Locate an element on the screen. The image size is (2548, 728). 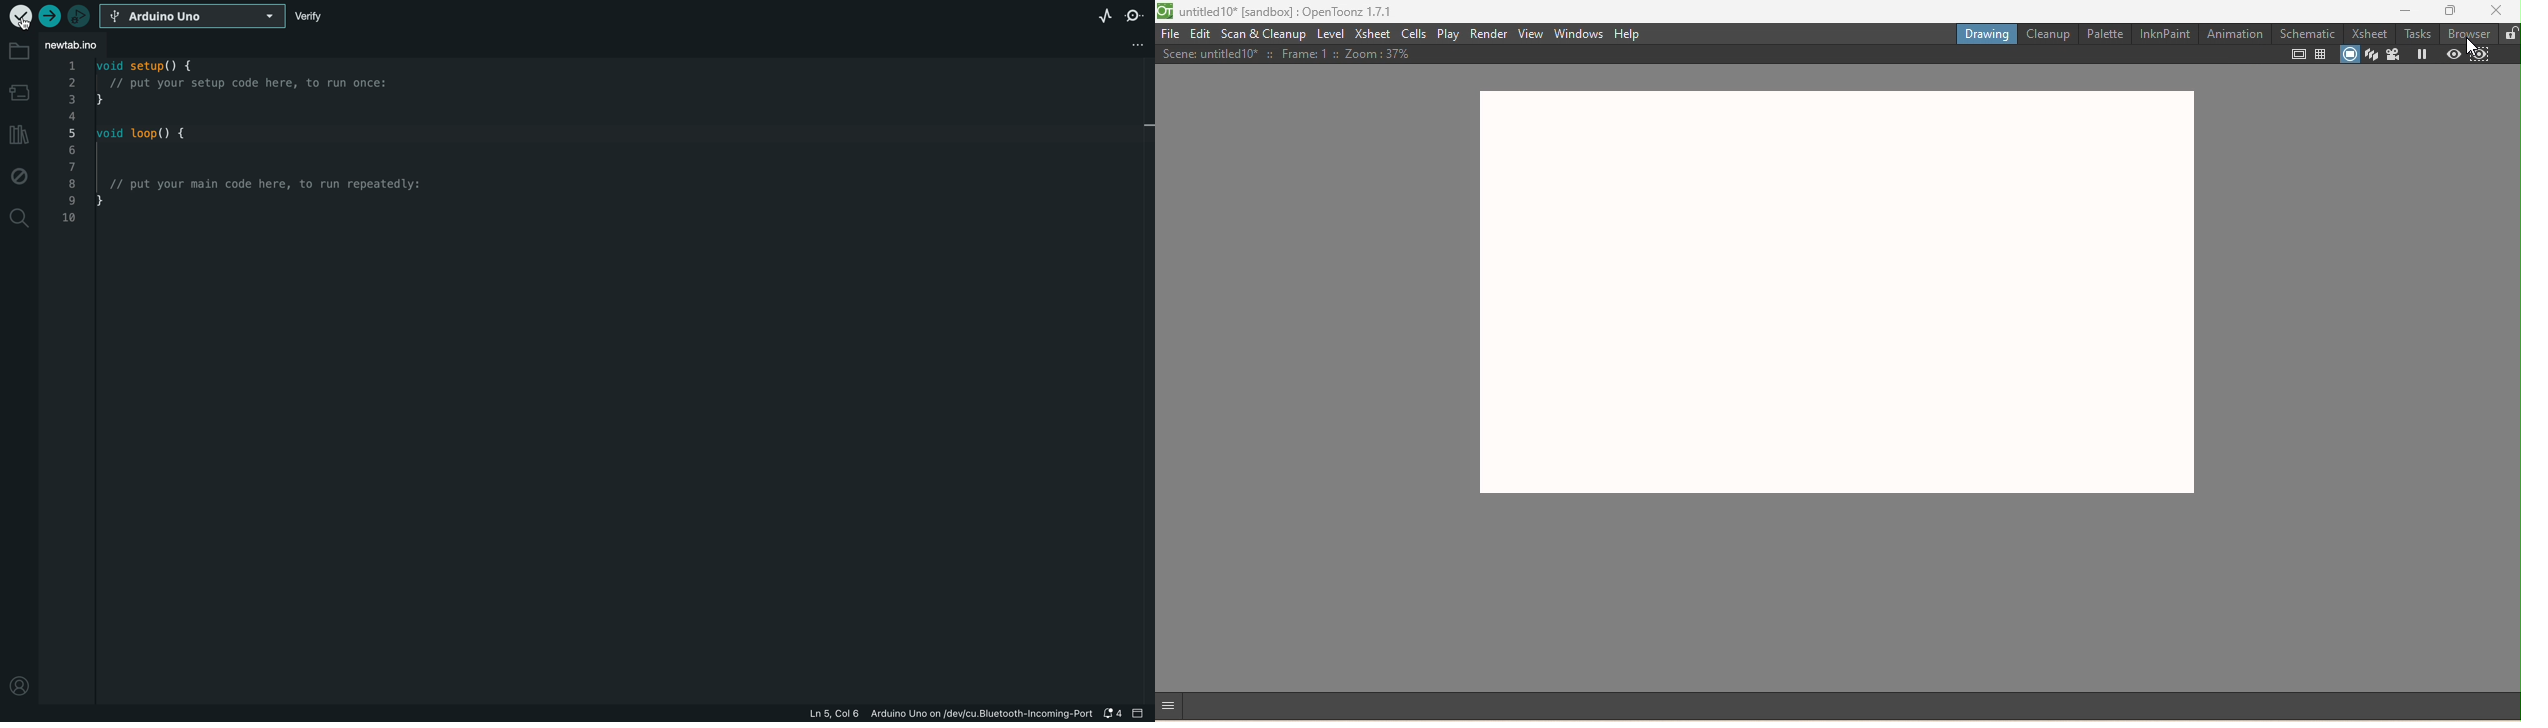
Canvas is located at coordinates (1834, 293).